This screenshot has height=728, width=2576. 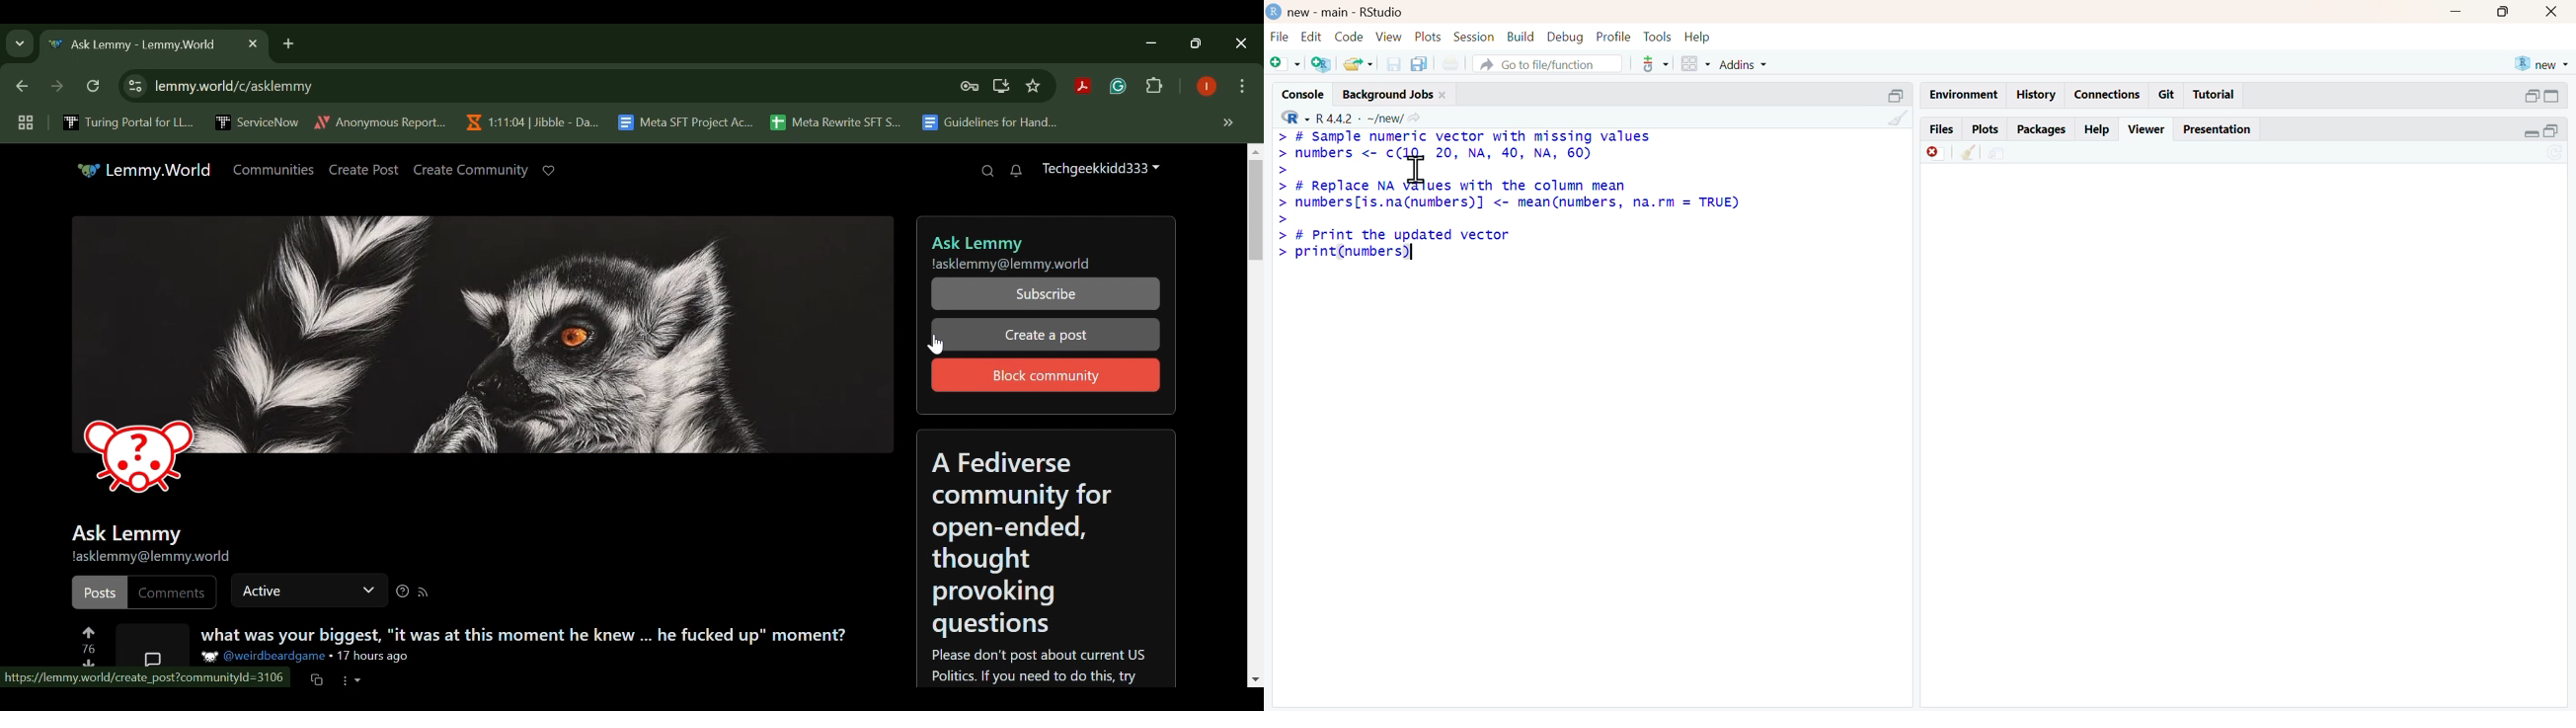 I want to click on maximise, so click(x=2504, y=12).